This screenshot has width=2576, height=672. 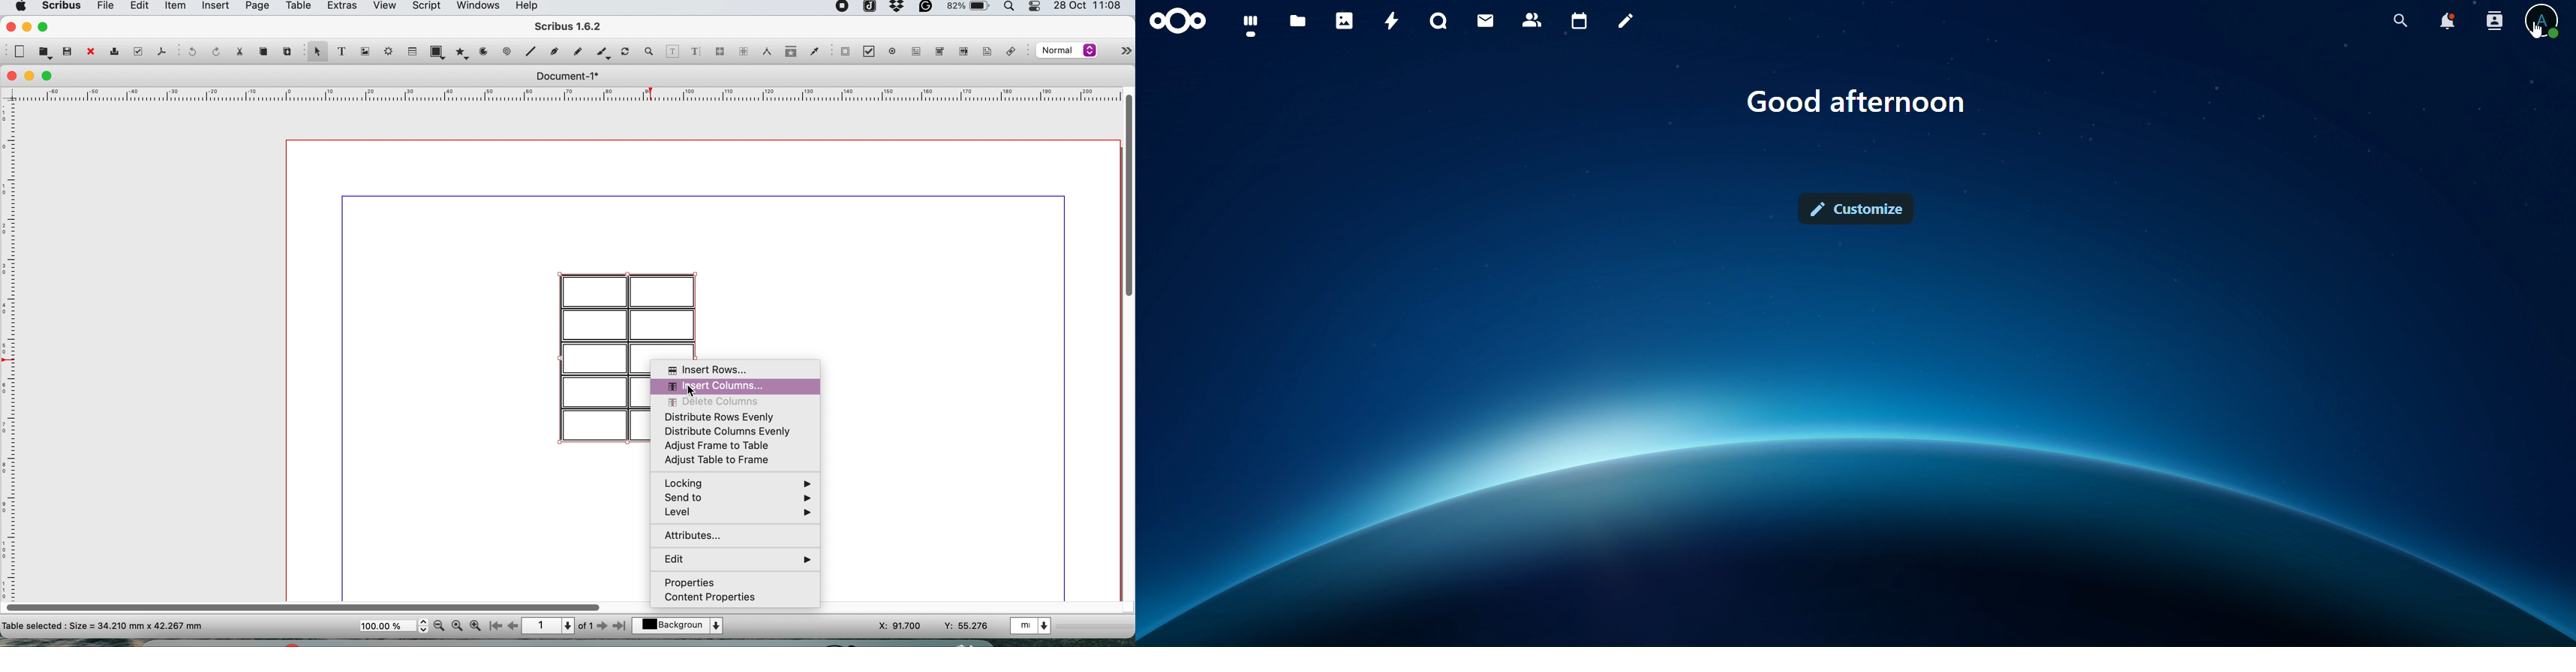 I want to click on table, so click(x=297, y=7).